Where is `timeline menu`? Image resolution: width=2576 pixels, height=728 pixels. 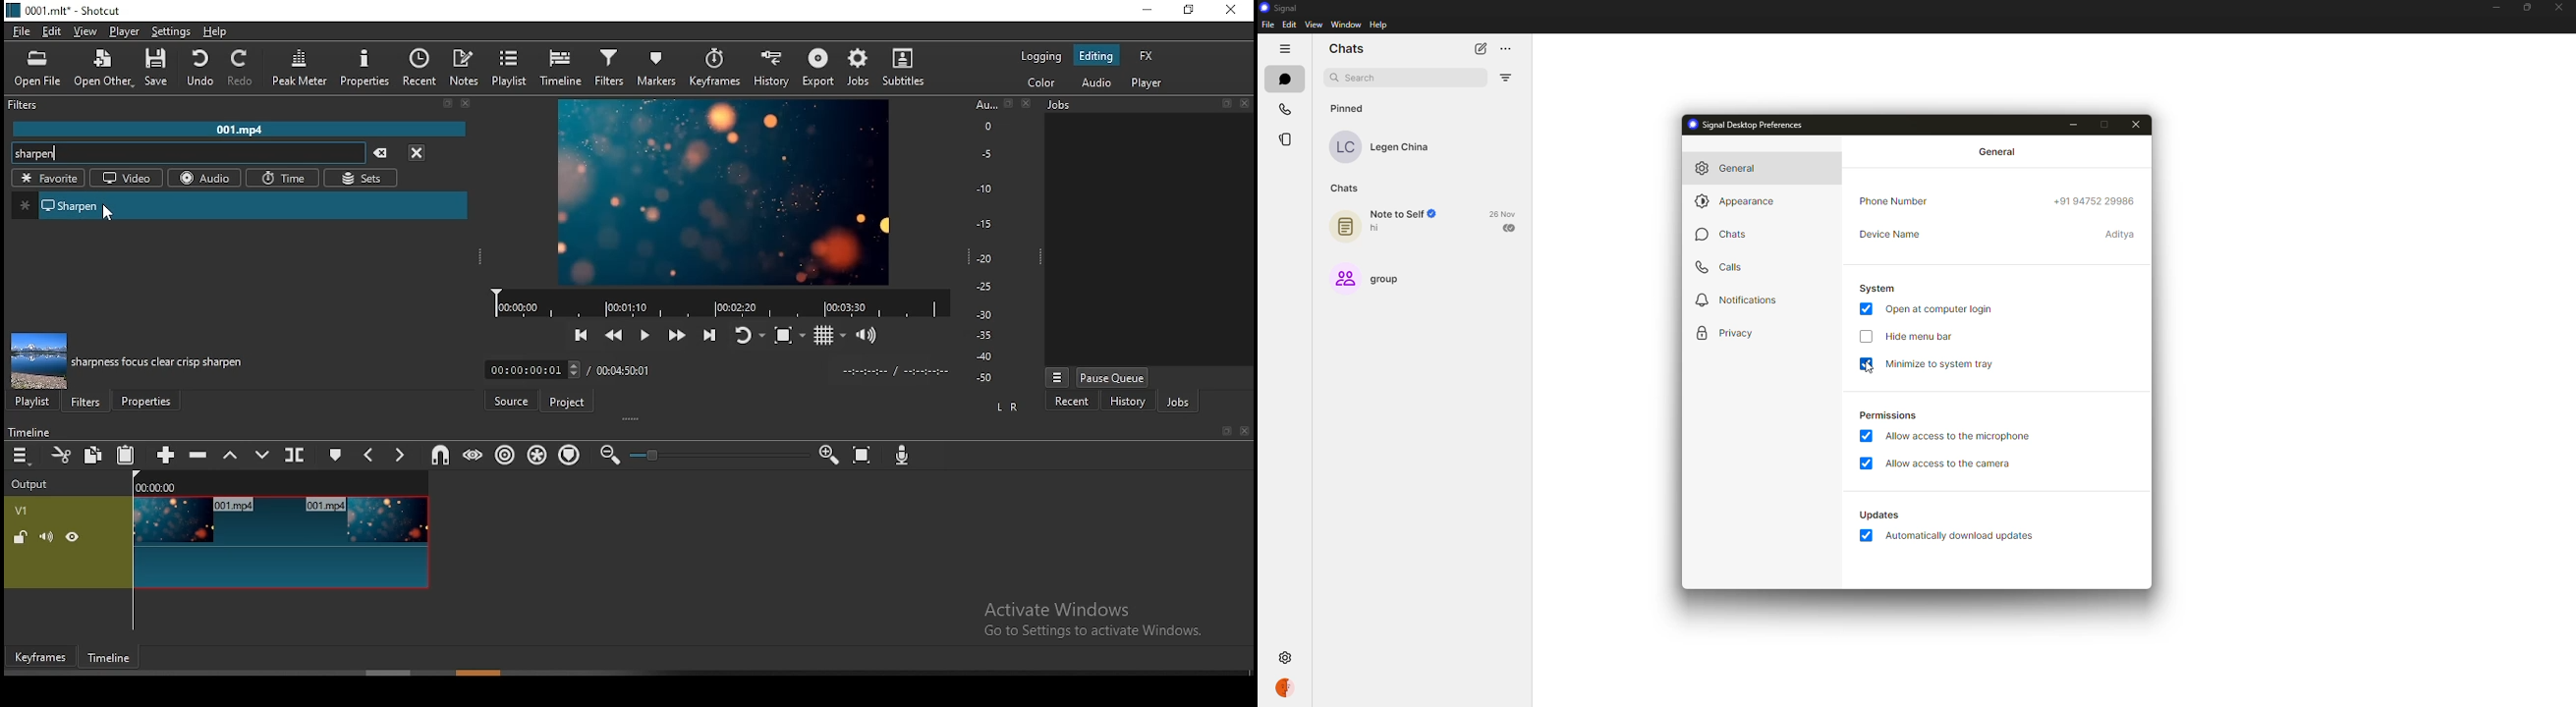 timeline menu is located at coordinates (22, 455).